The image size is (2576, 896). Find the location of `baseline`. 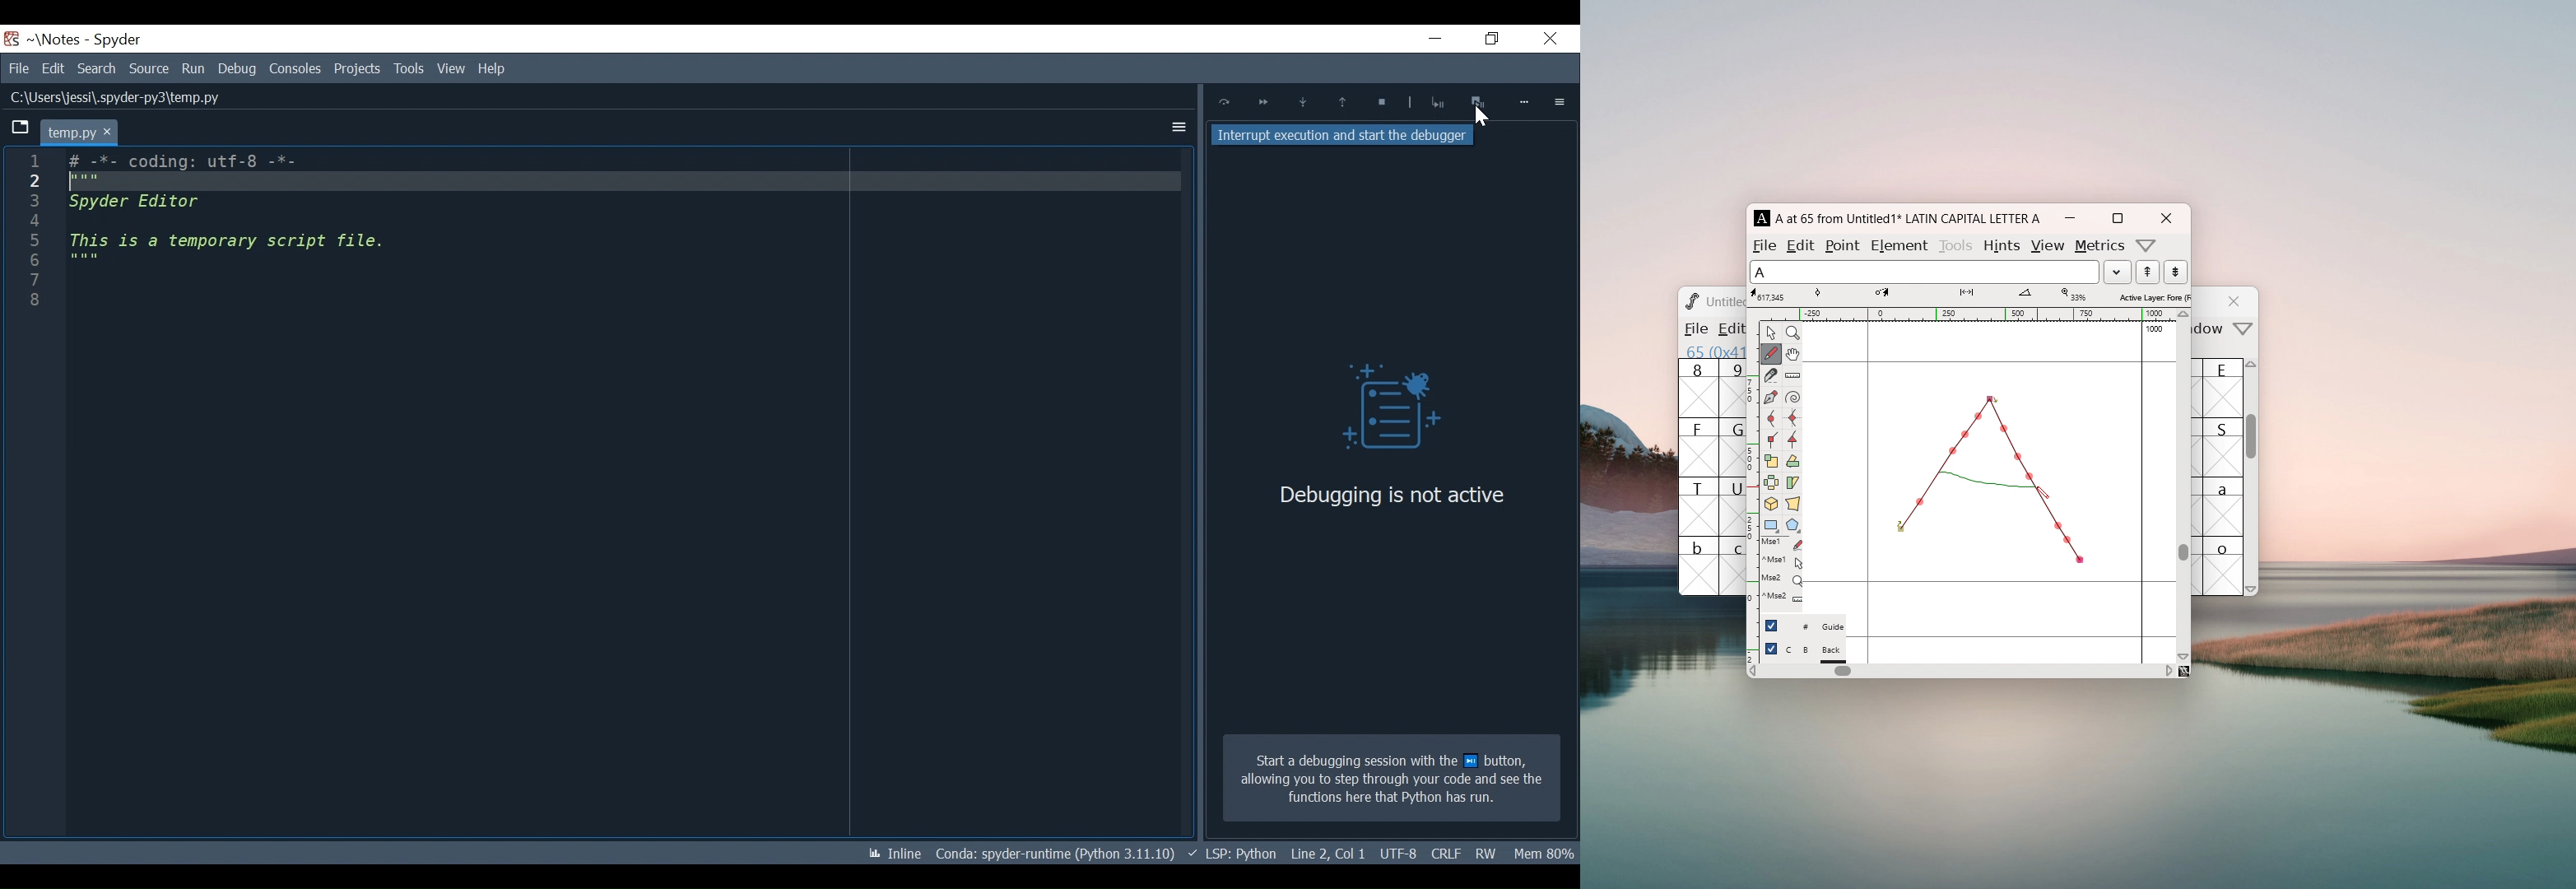

baseline is located at coordinates (1990, 582).